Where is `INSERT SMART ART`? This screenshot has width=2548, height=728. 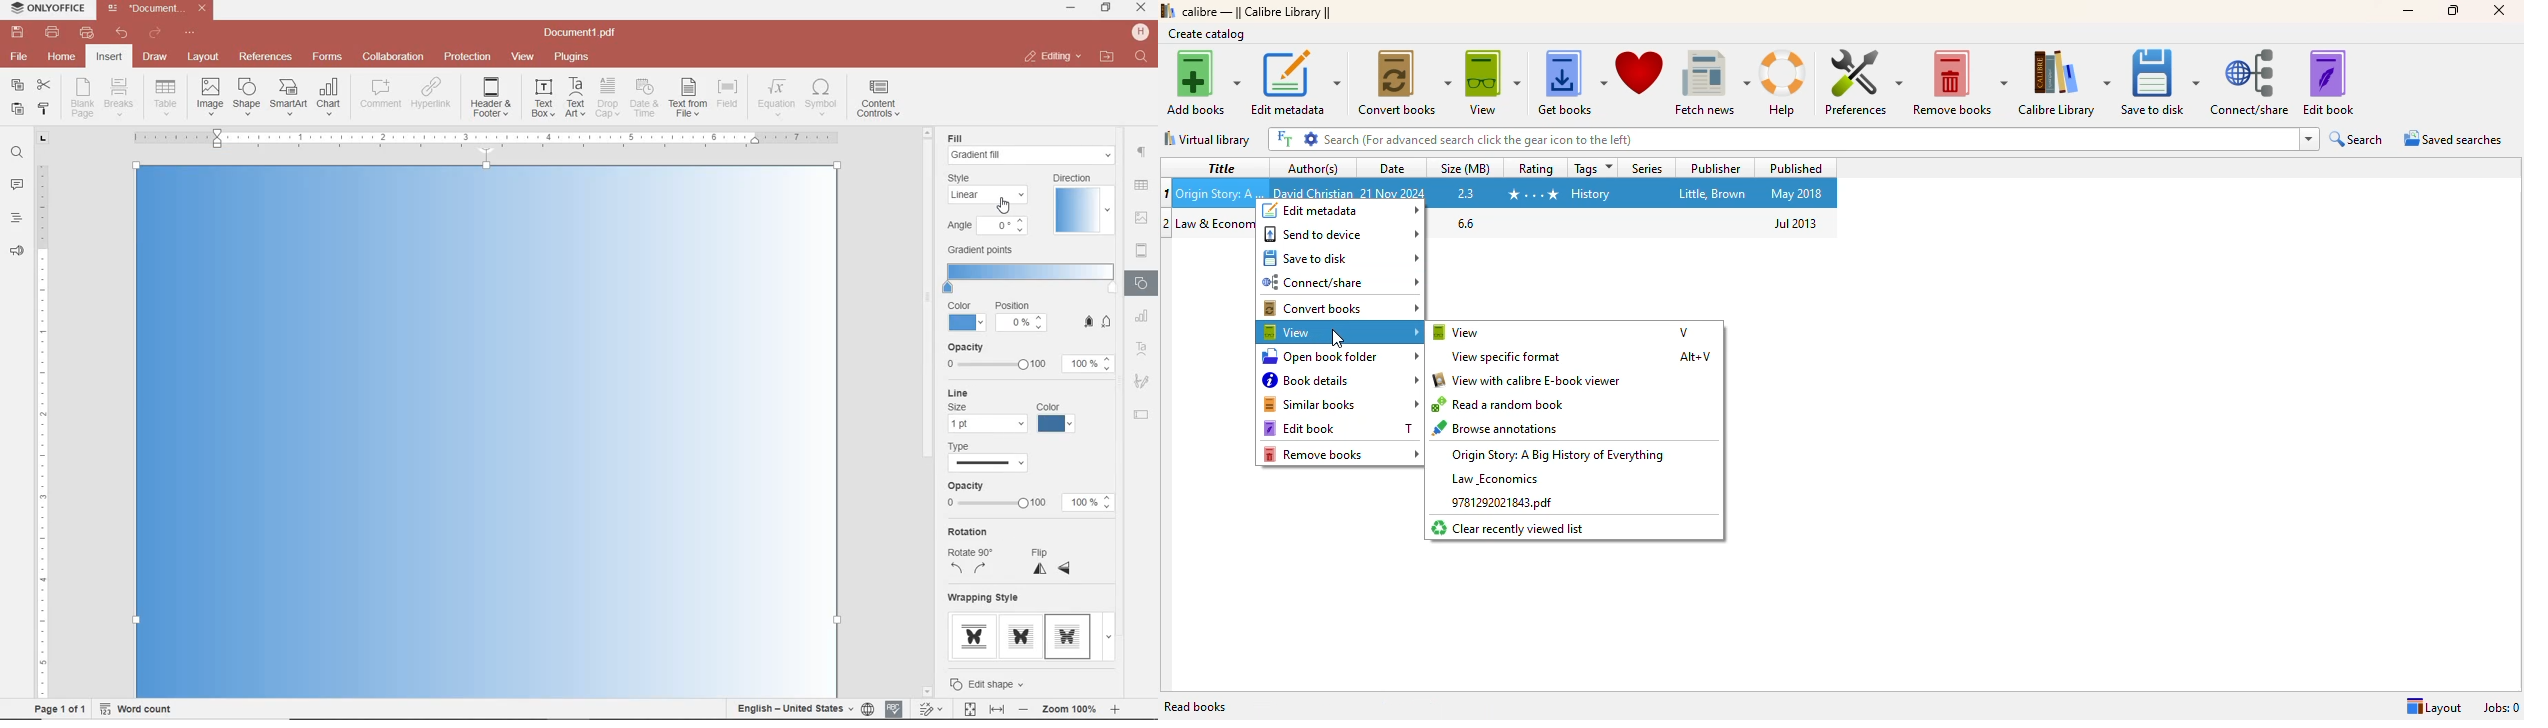 INSERT SMART ART is located at coordinates (289, 97).